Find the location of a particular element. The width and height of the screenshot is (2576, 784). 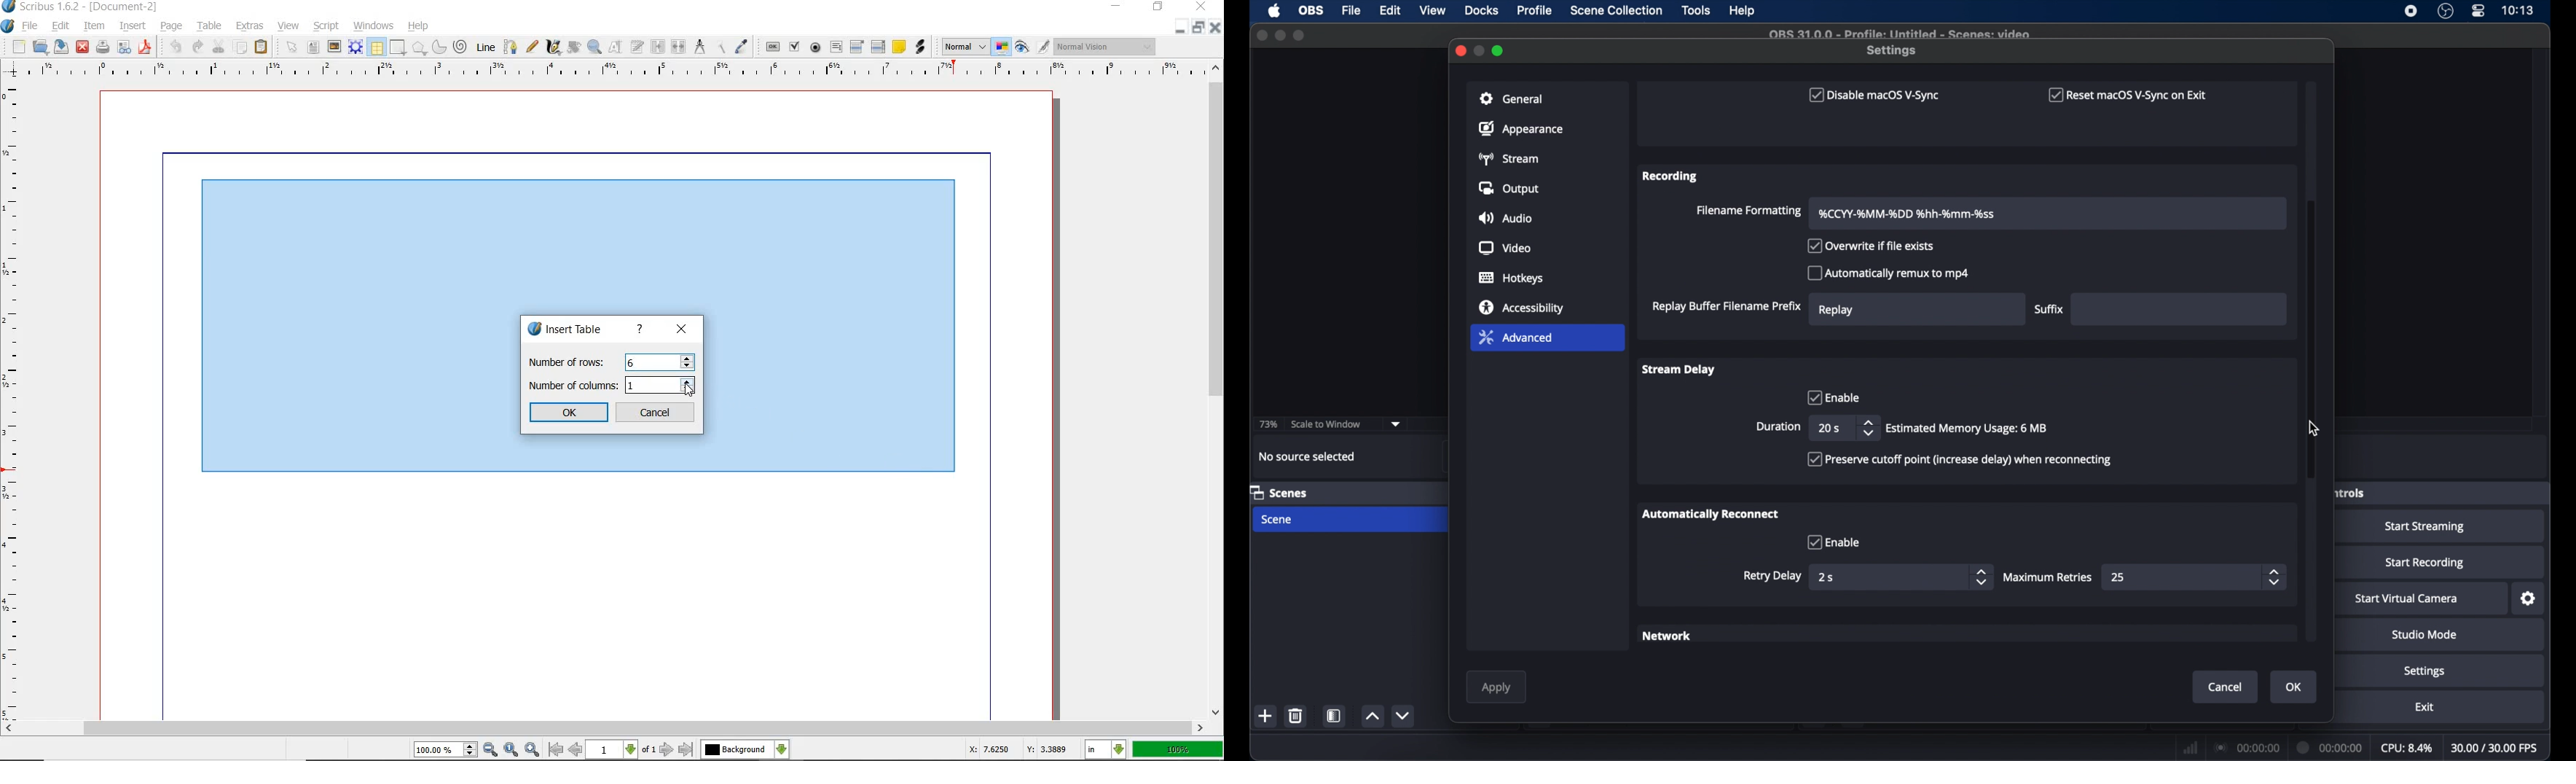

paste is located at coordinates (262, 48).